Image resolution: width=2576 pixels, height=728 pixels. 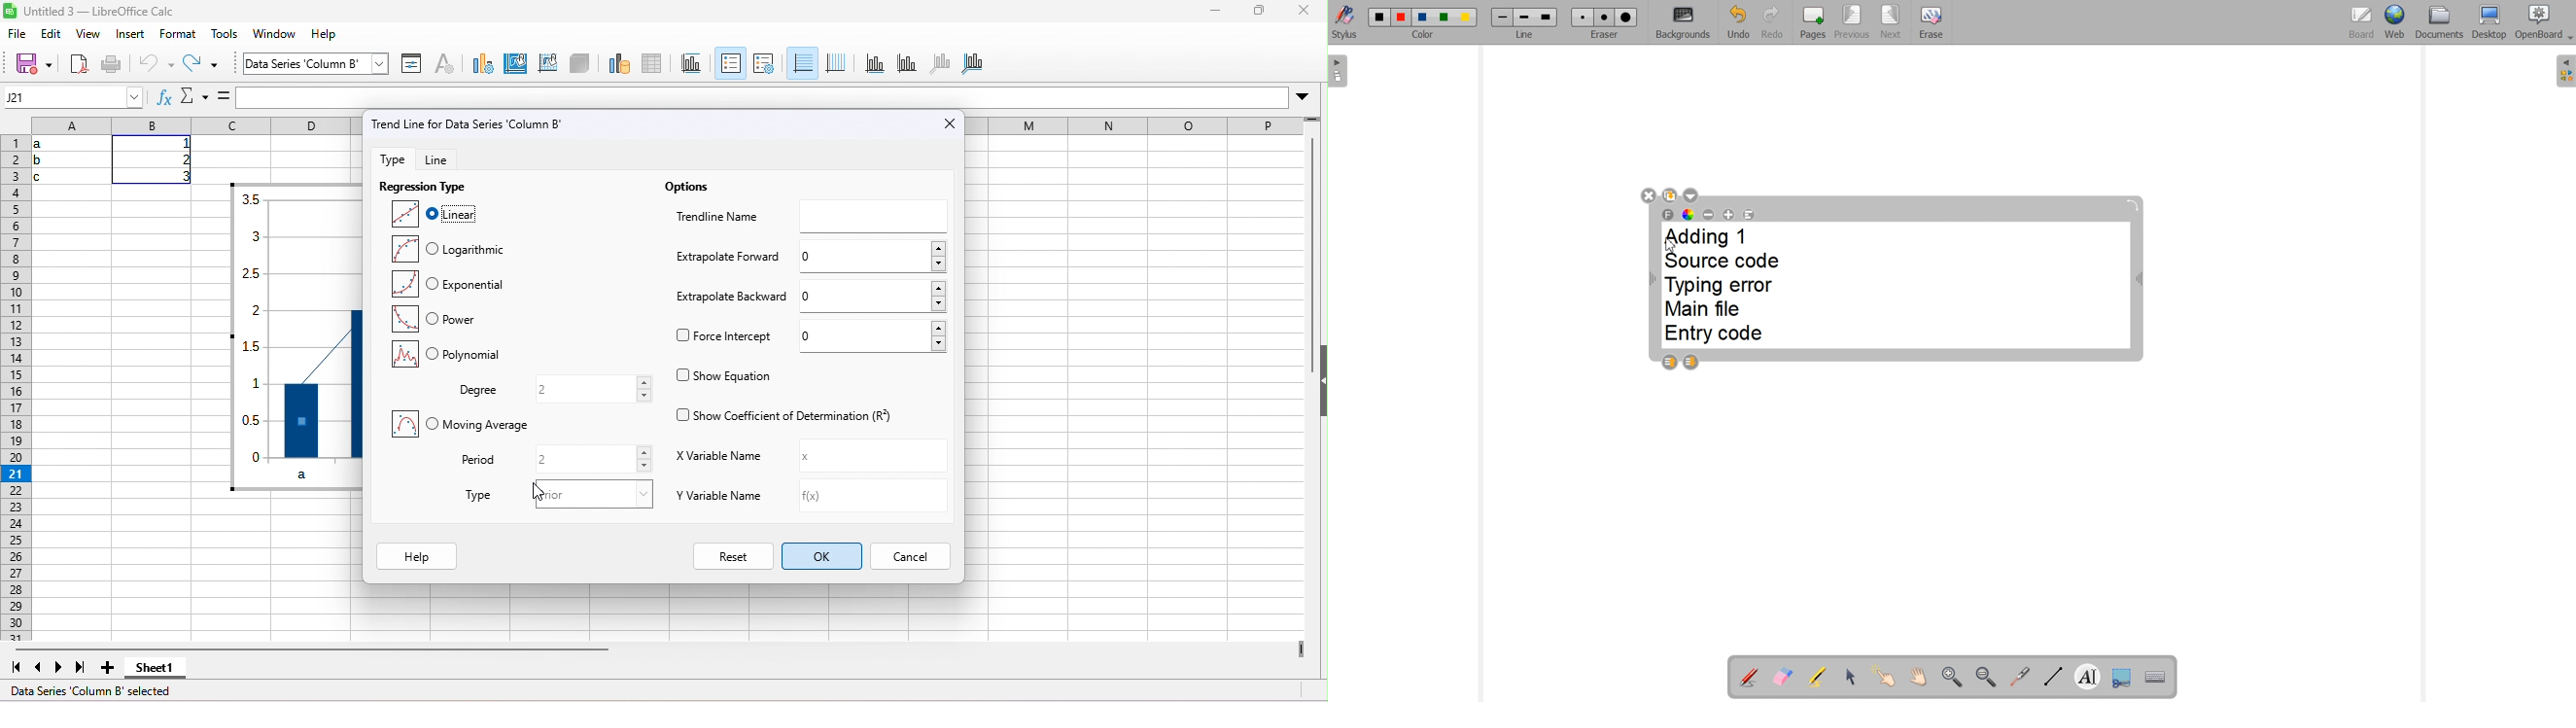 What do you see at coordinates (444, 215) in the screenshot?
I see `linear` at bounding box center [444, 215].